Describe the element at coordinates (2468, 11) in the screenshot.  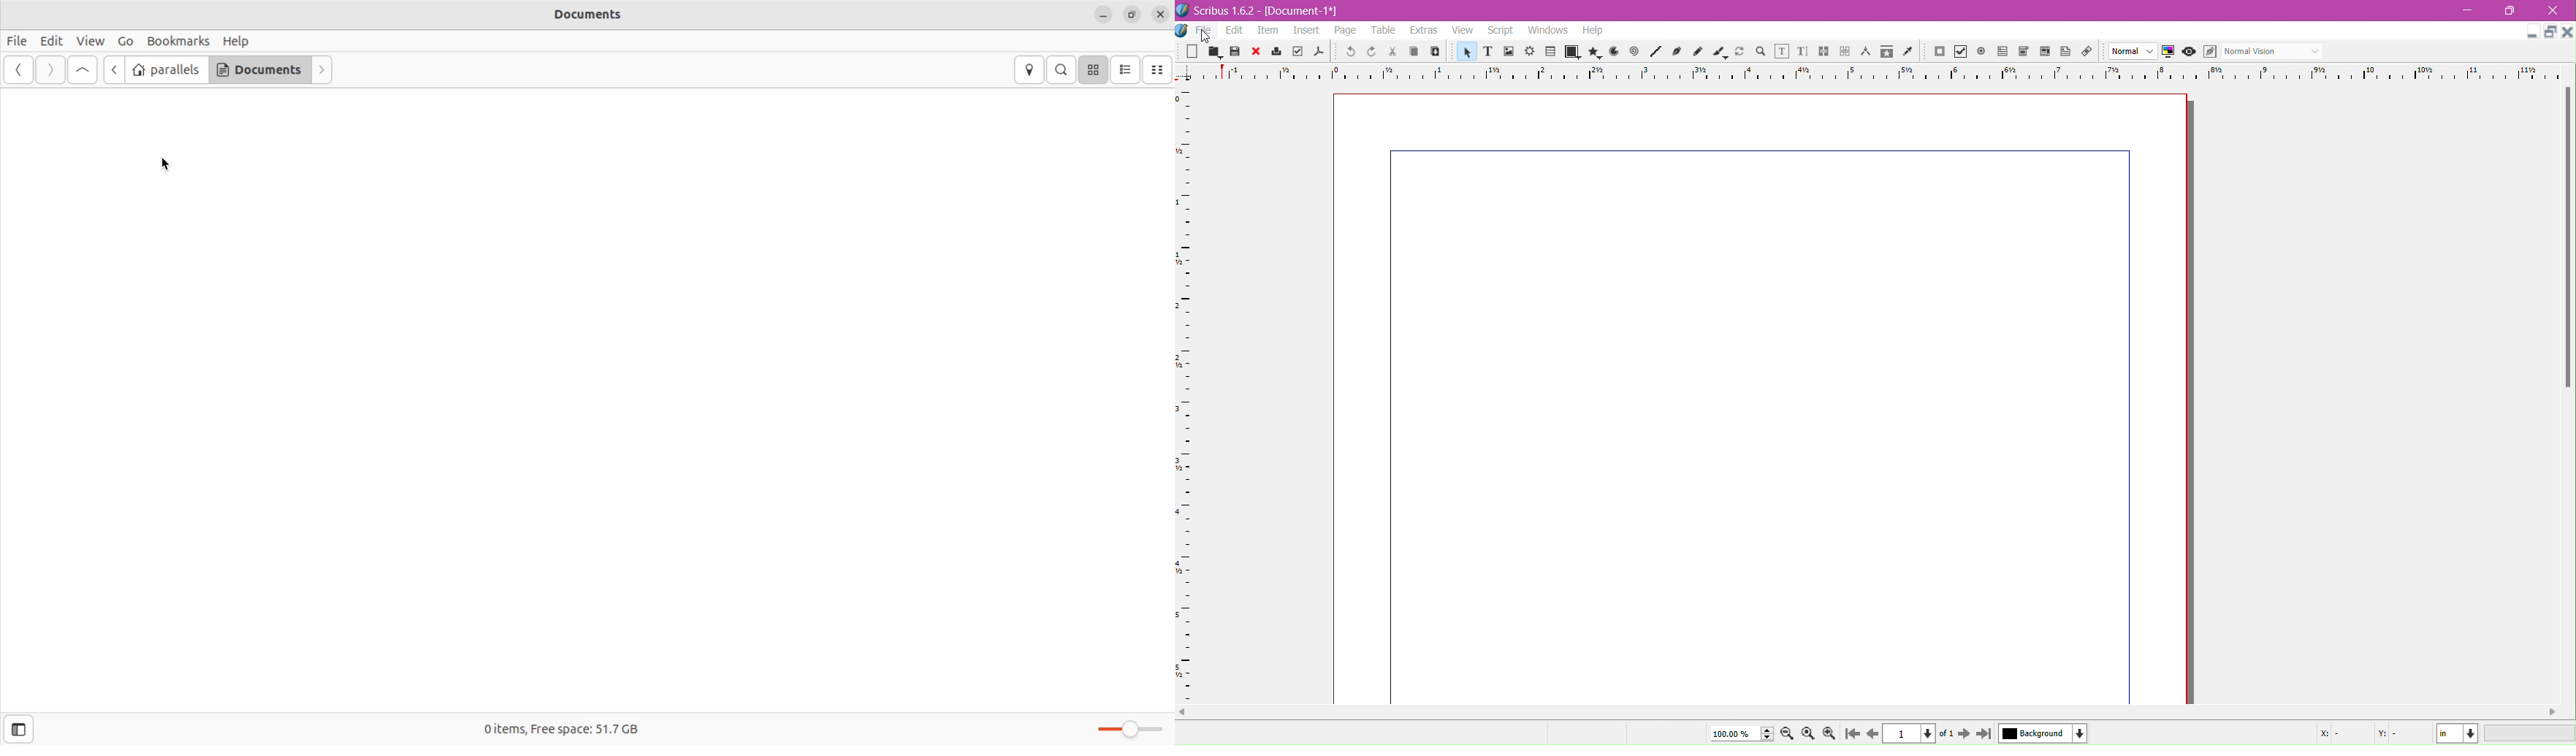
I see `minimize` at that location.